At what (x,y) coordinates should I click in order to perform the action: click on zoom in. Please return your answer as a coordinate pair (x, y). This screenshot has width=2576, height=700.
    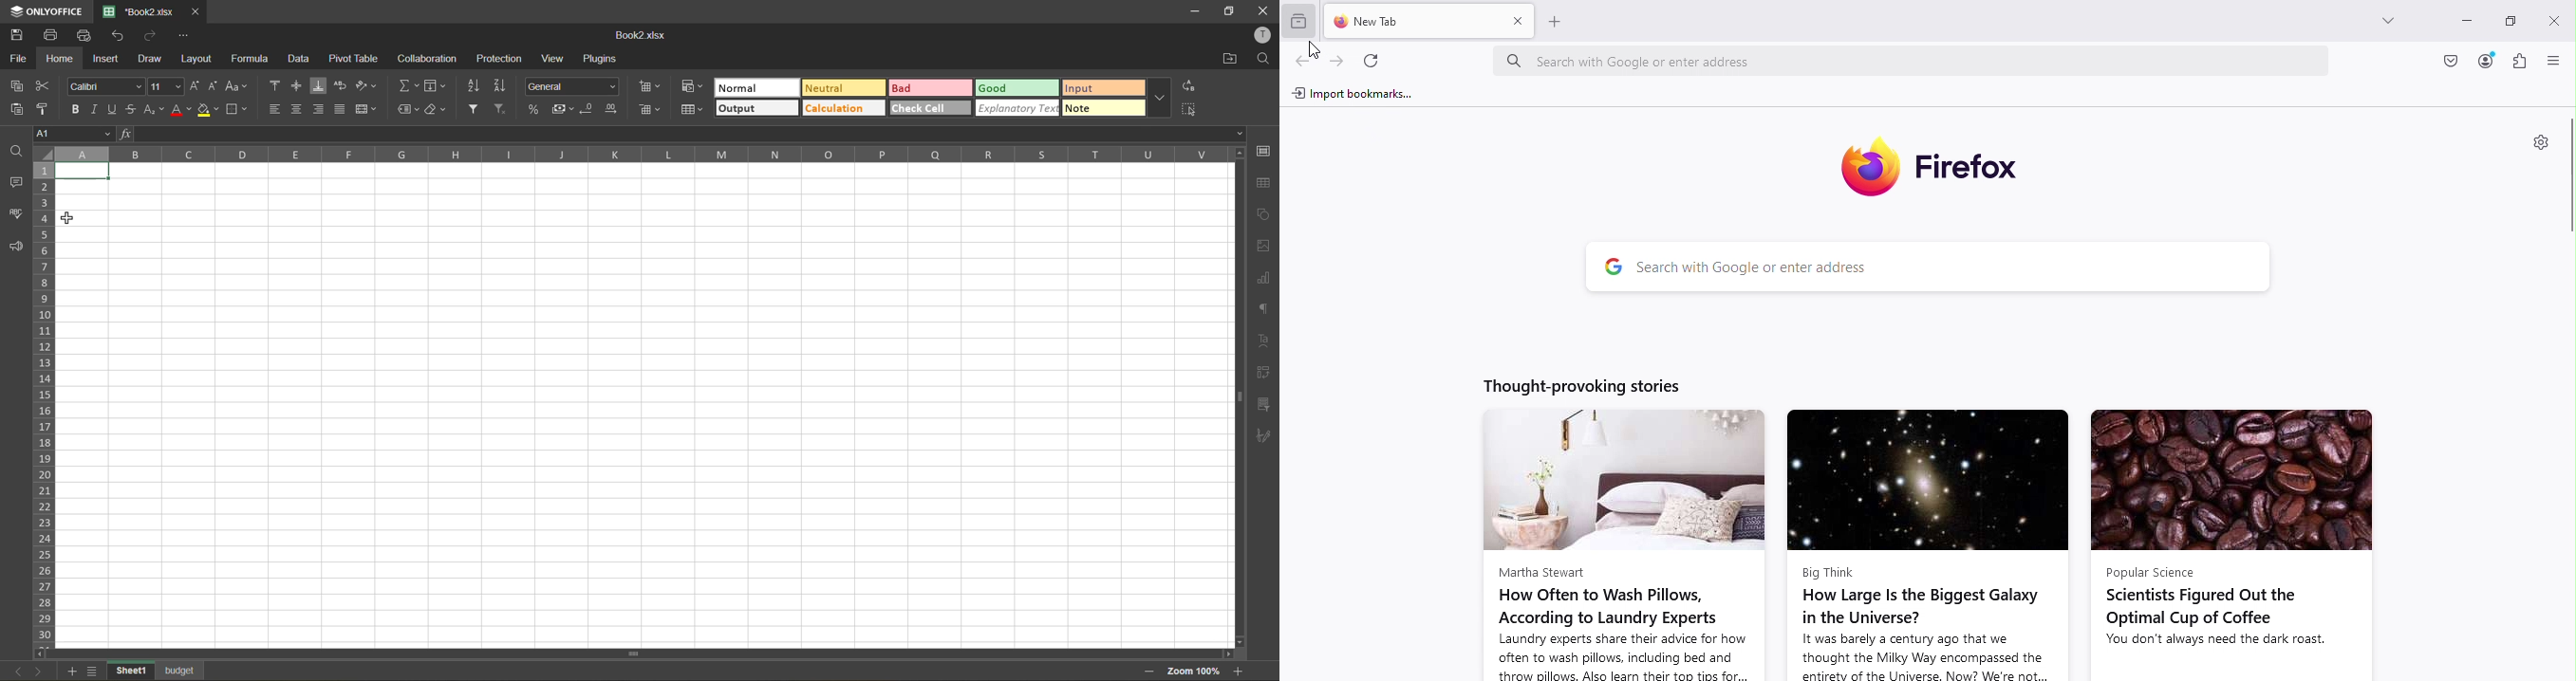
    Looking at the image, I should click on (1240, 670).